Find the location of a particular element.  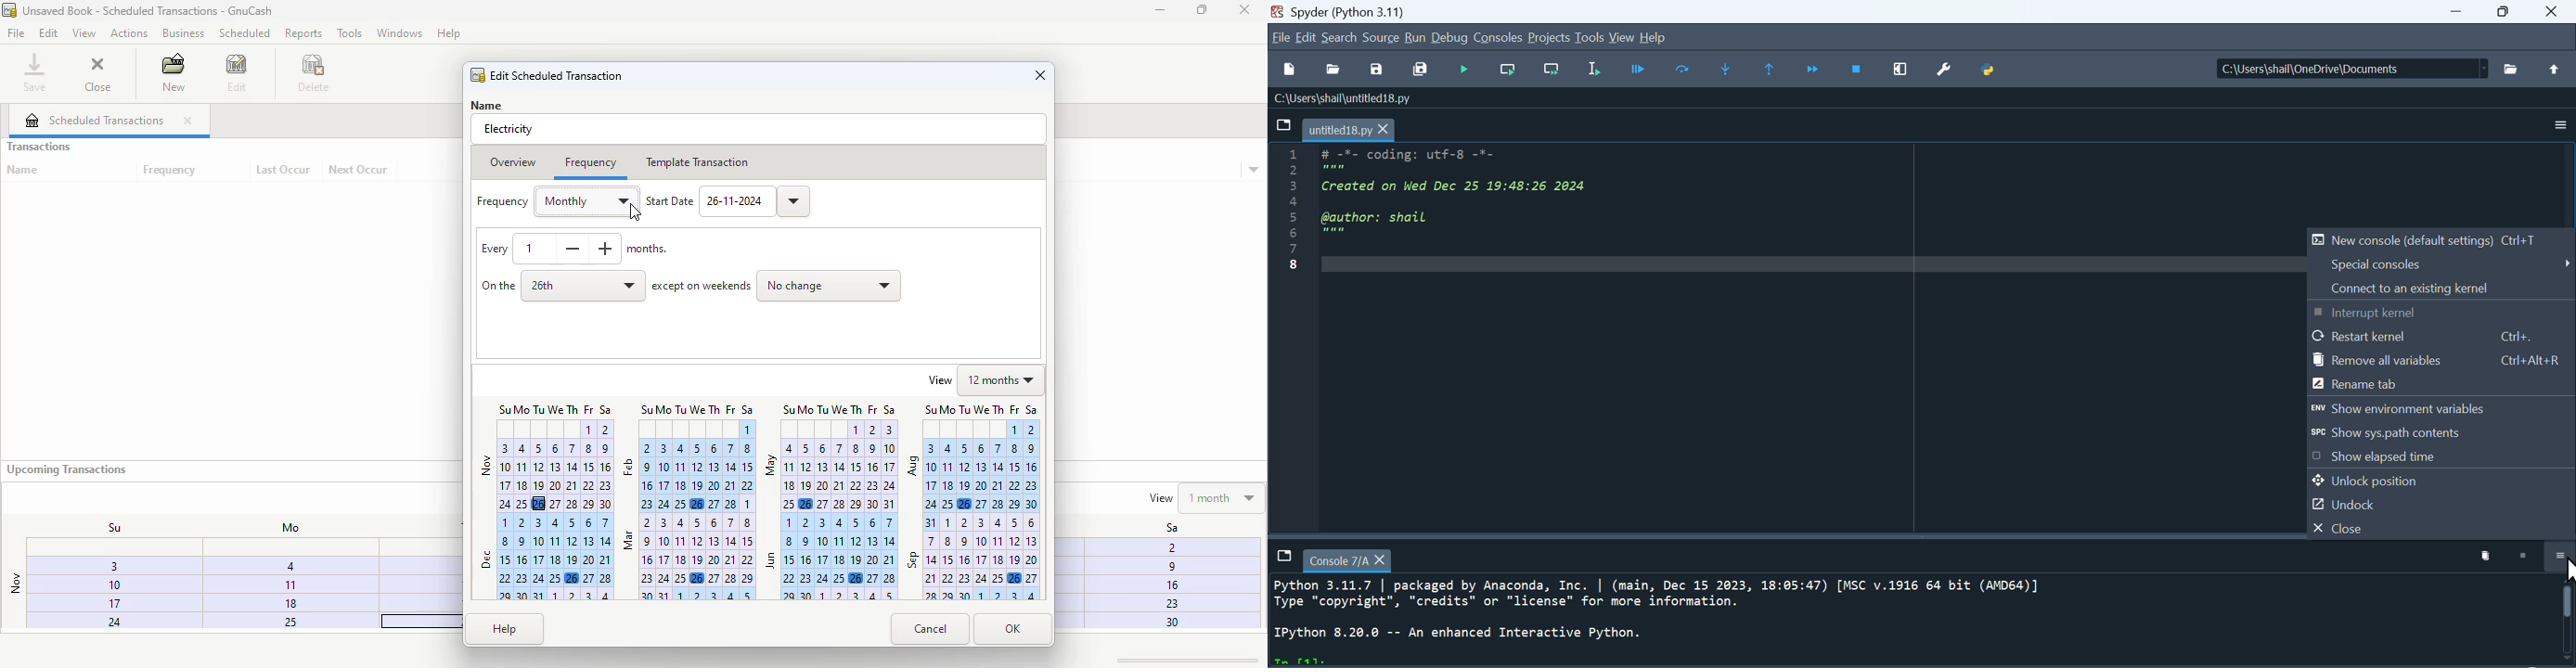

transaction details is located at coordinates (1254, 171).